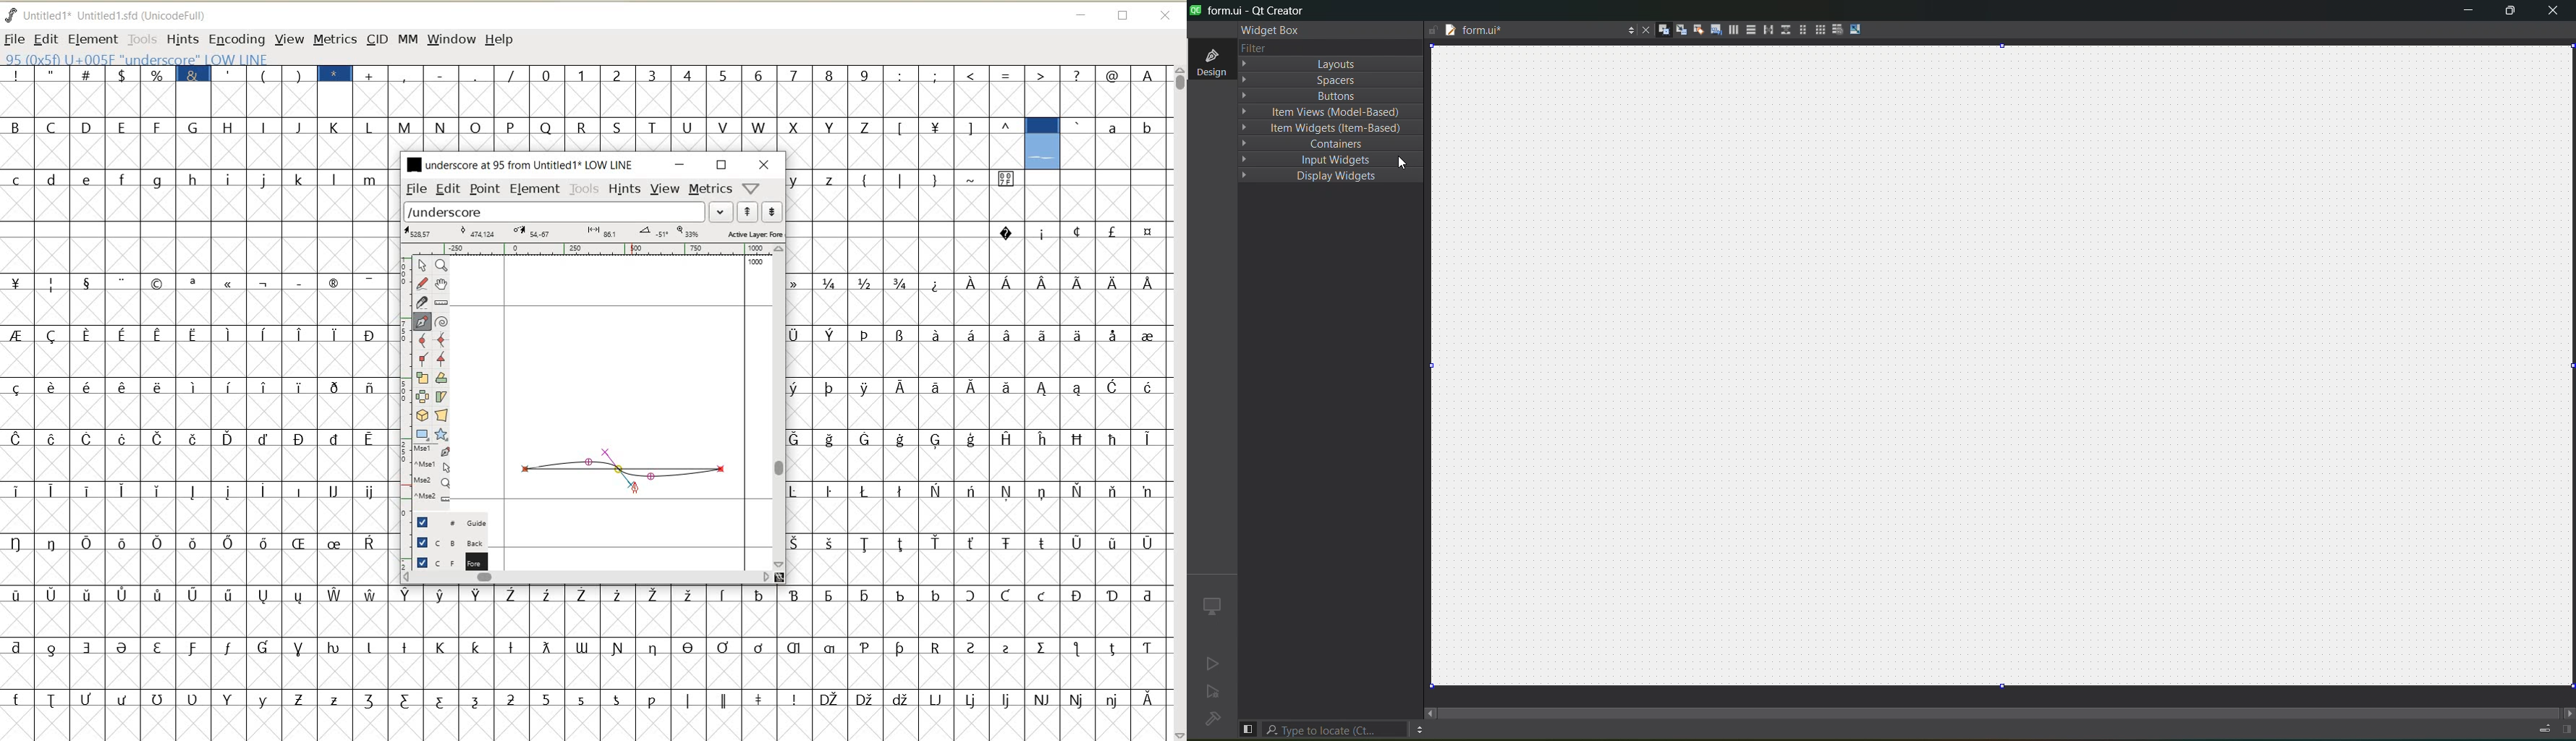  I want to click on EDIT, so click(448, 188).